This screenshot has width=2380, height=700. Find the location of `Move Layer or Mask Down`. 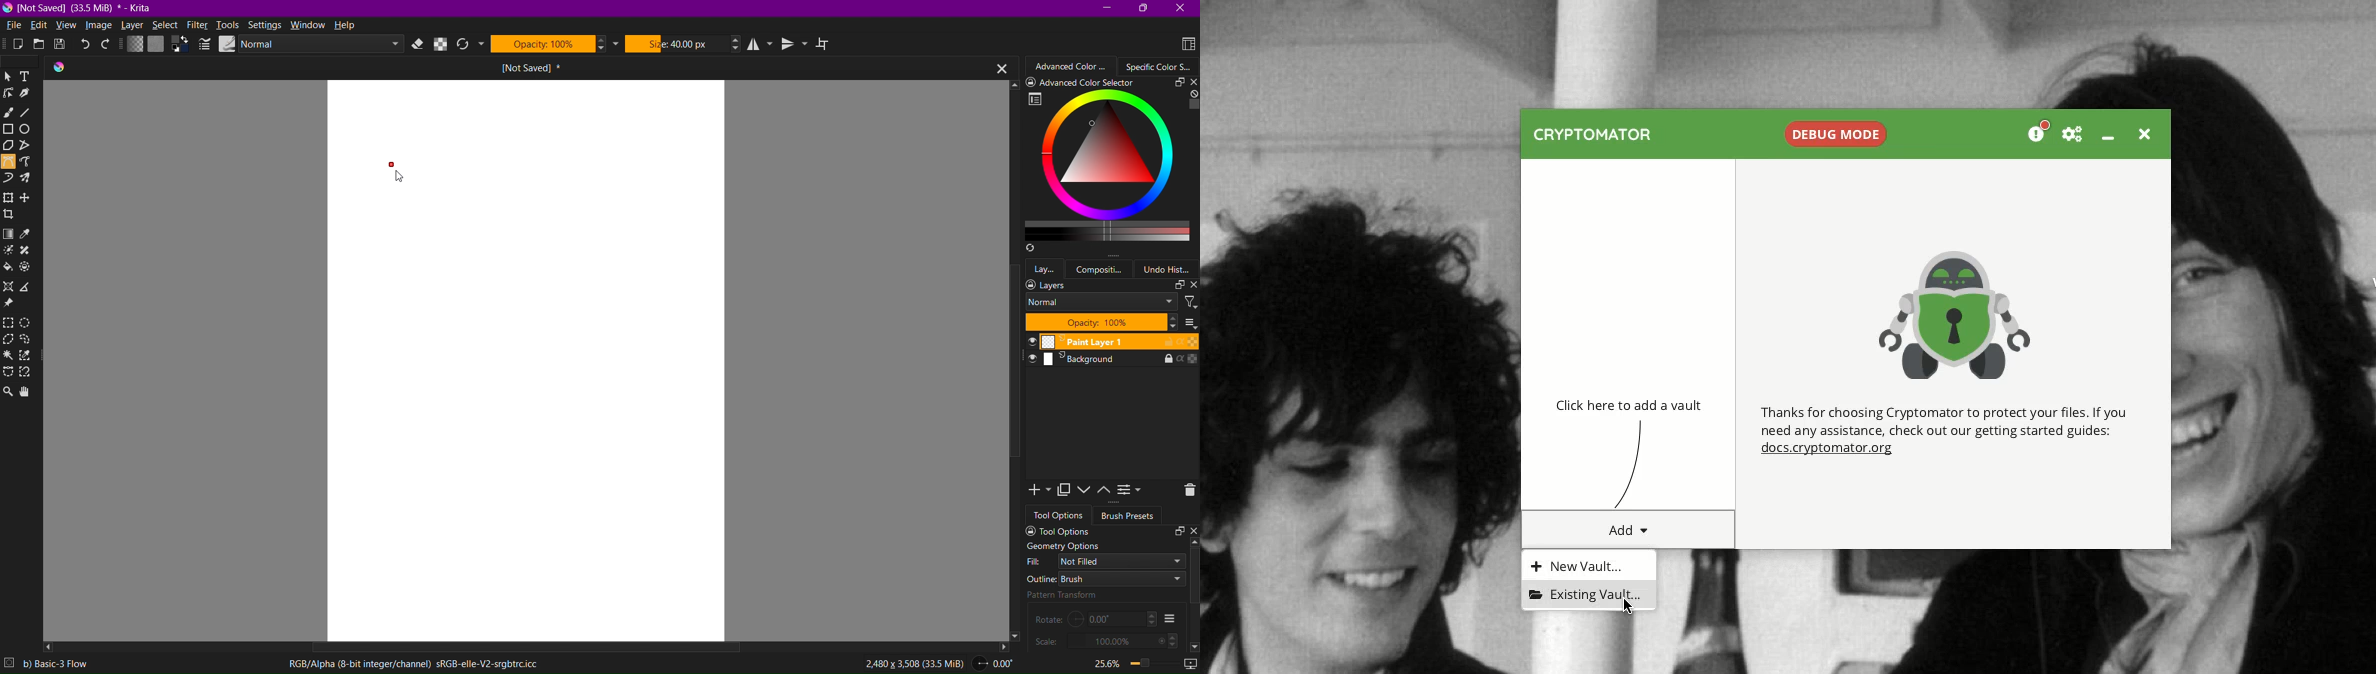

Move Layer or Mask Down is located at coordinates (1087, 490).